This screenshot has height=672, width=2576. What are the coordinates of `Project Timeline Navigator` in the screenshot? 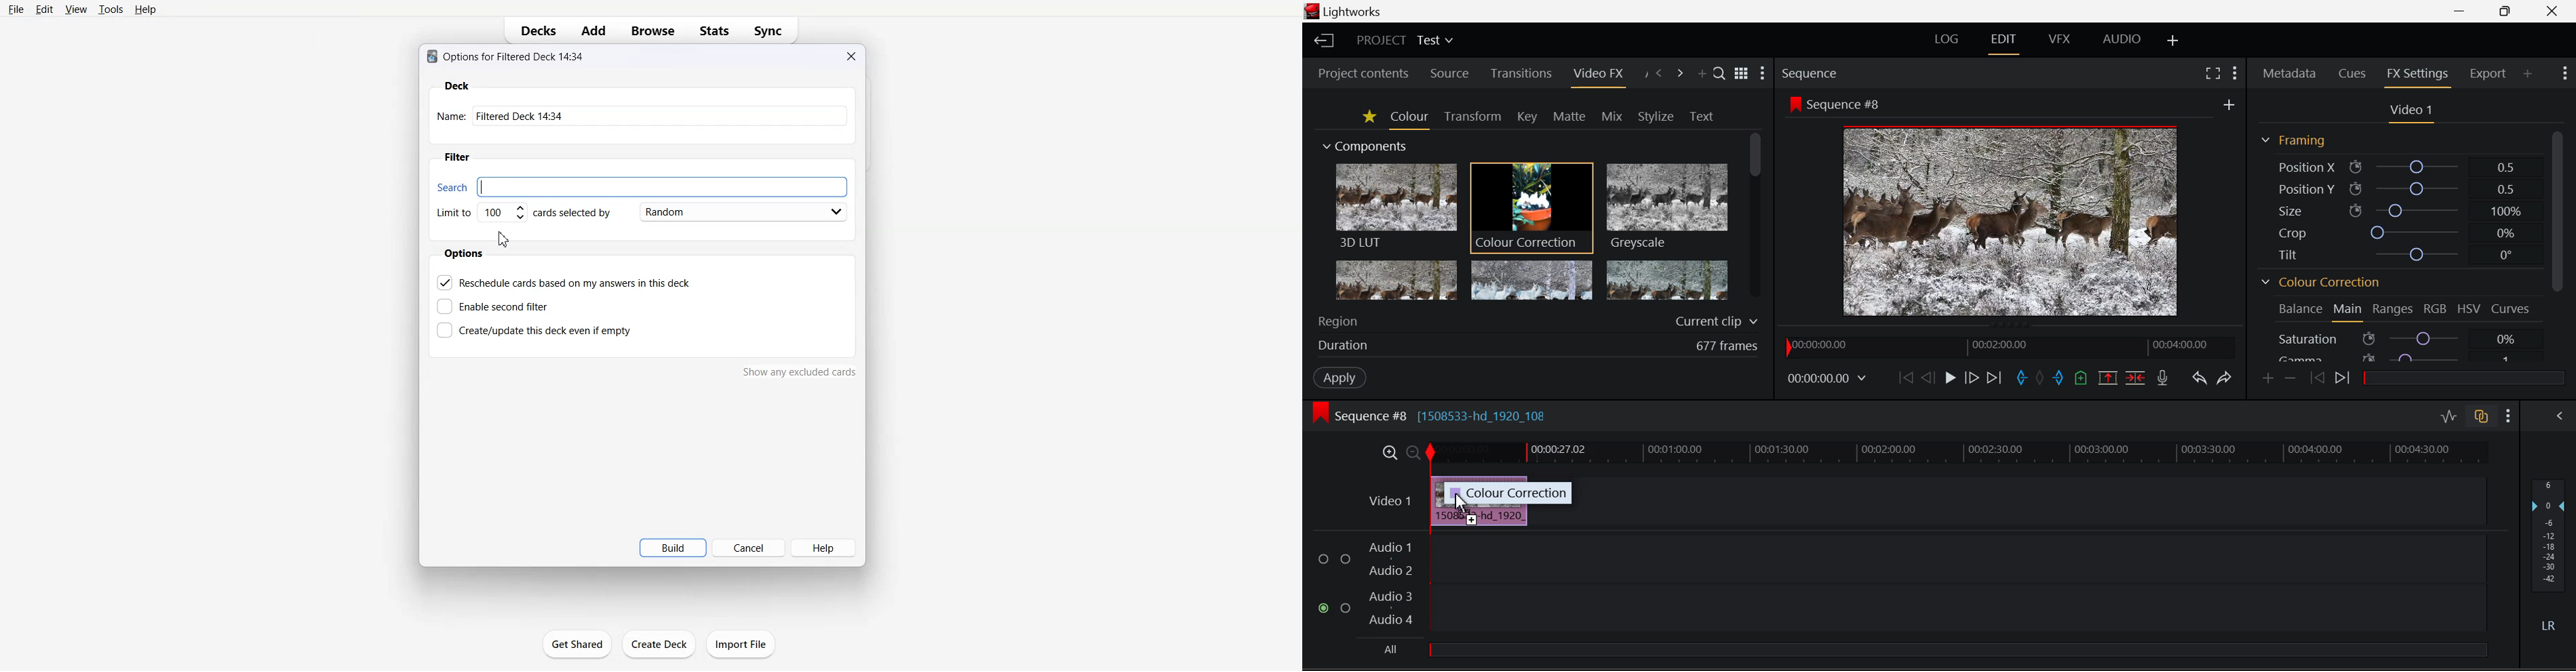 It's located at (2011, 345).